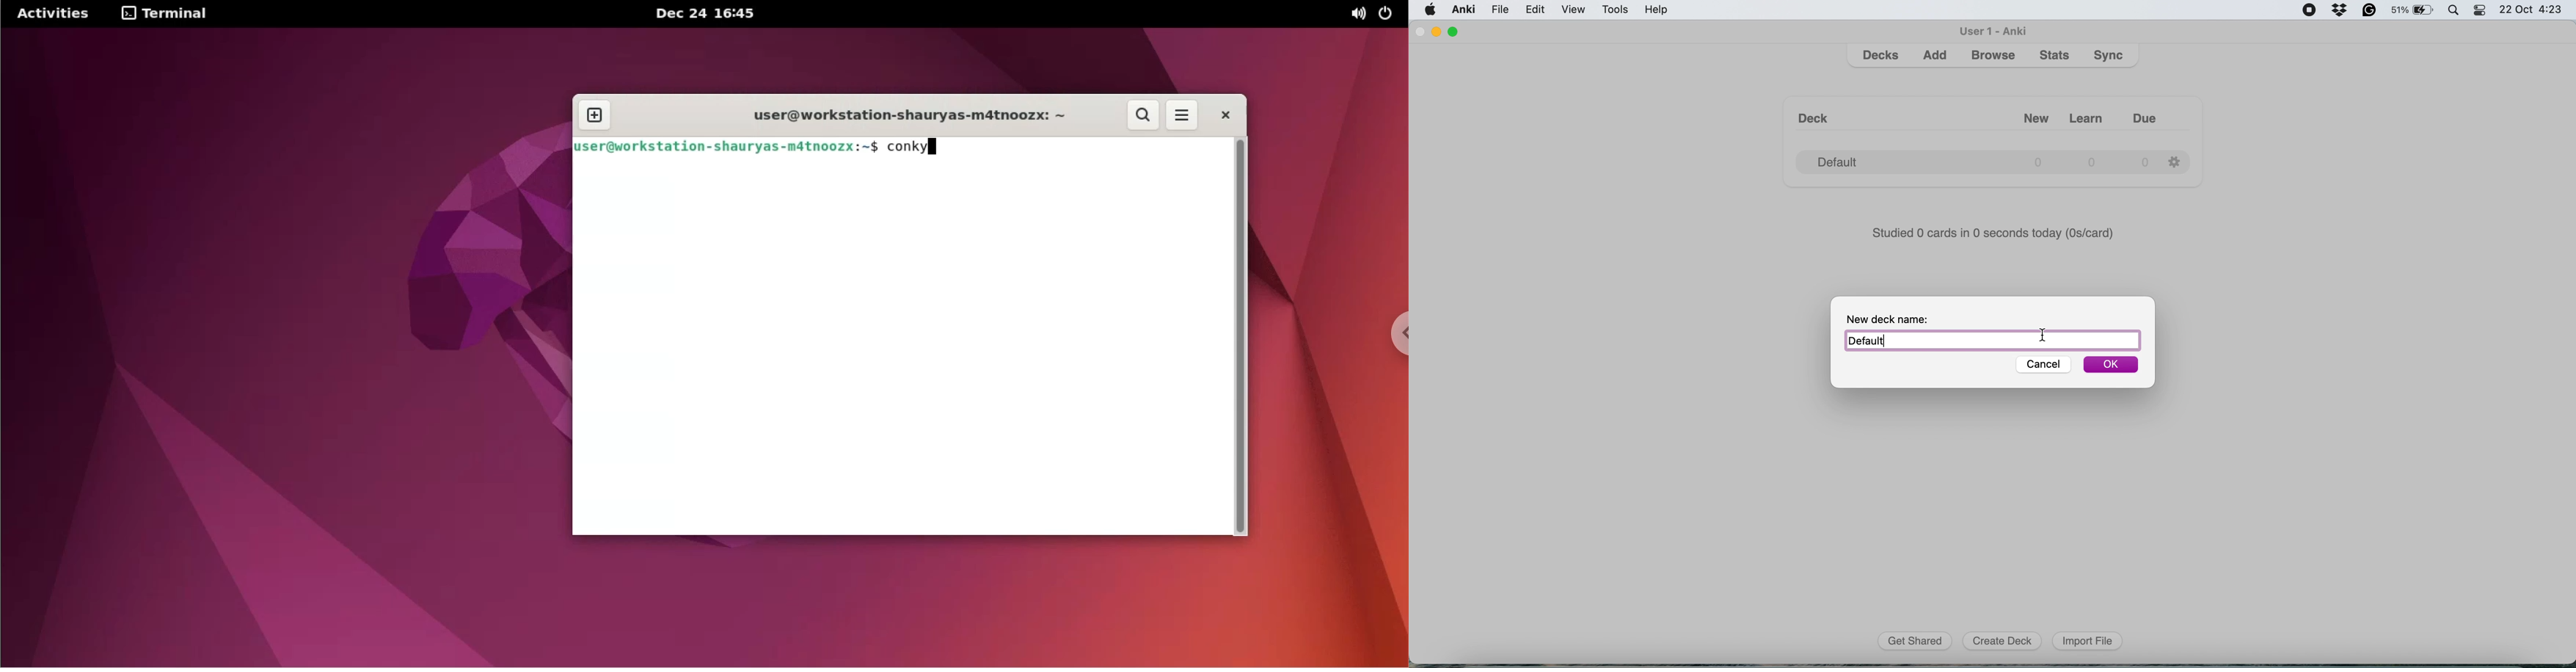 This screenshot has height=672, width=2576. I want to click on close, so click(1421, 33).